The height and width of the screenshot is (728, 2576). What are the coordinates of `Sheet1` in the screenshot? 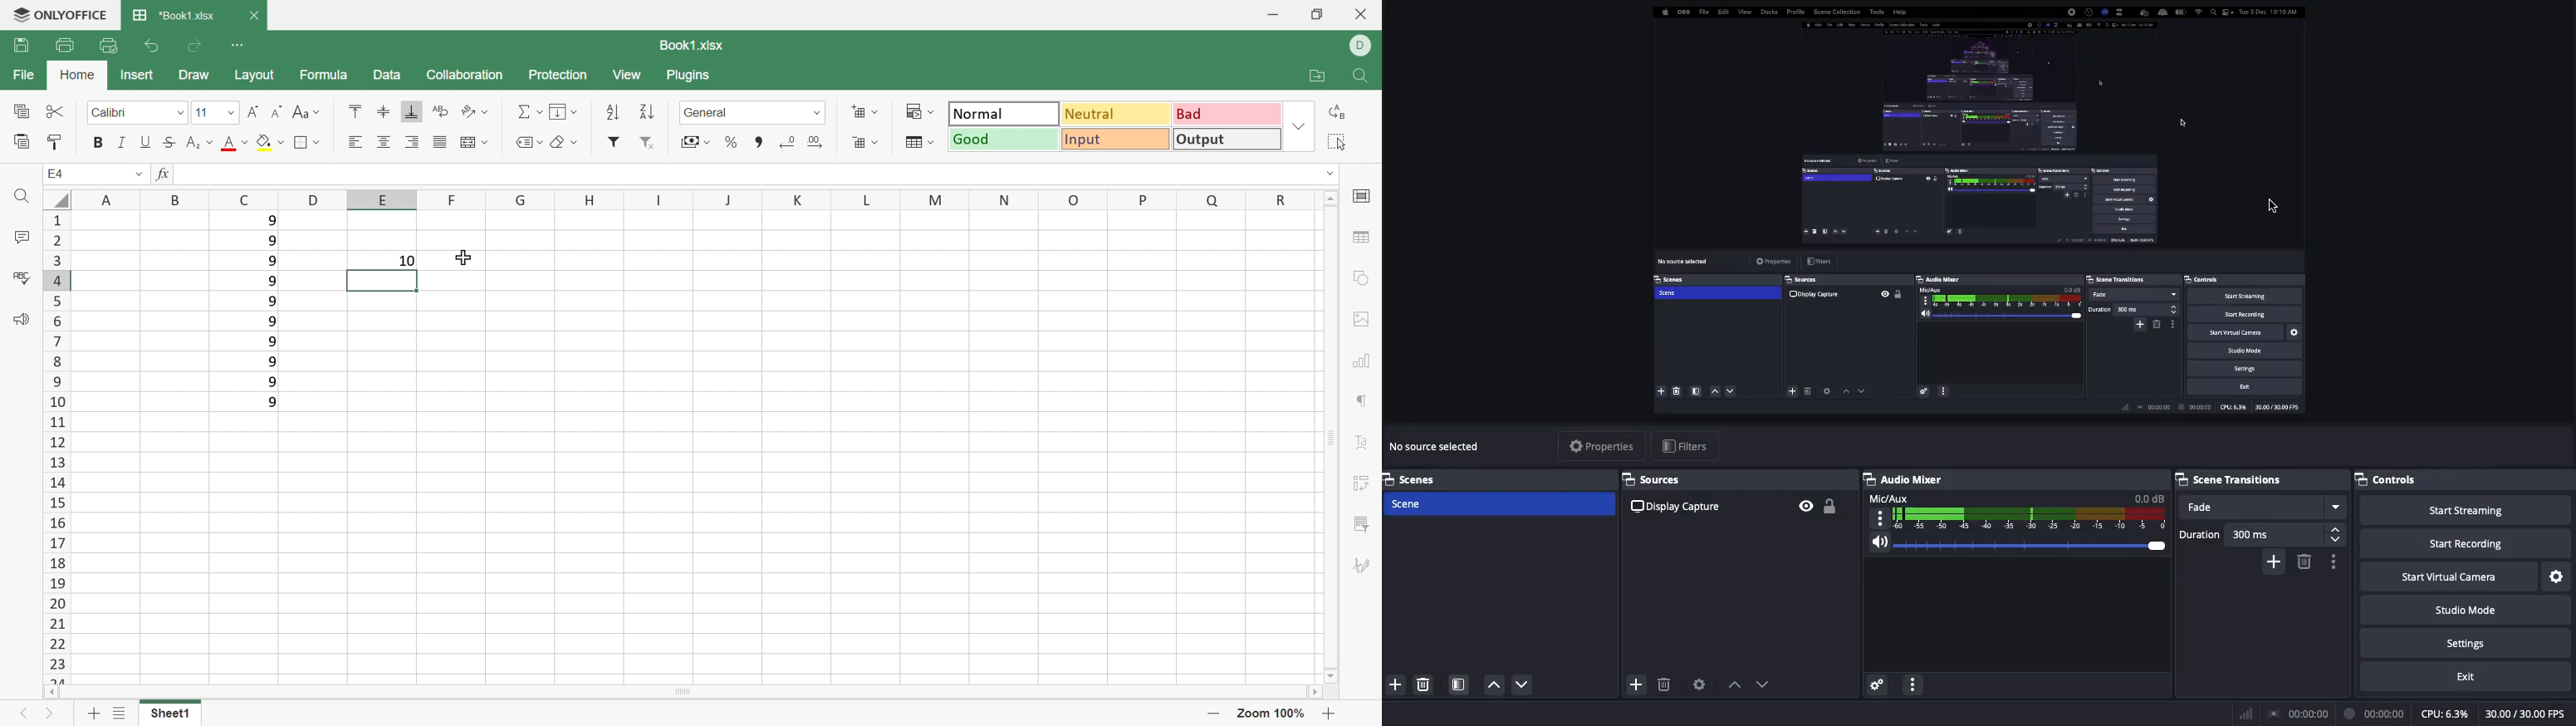 It's located at (175, 714).